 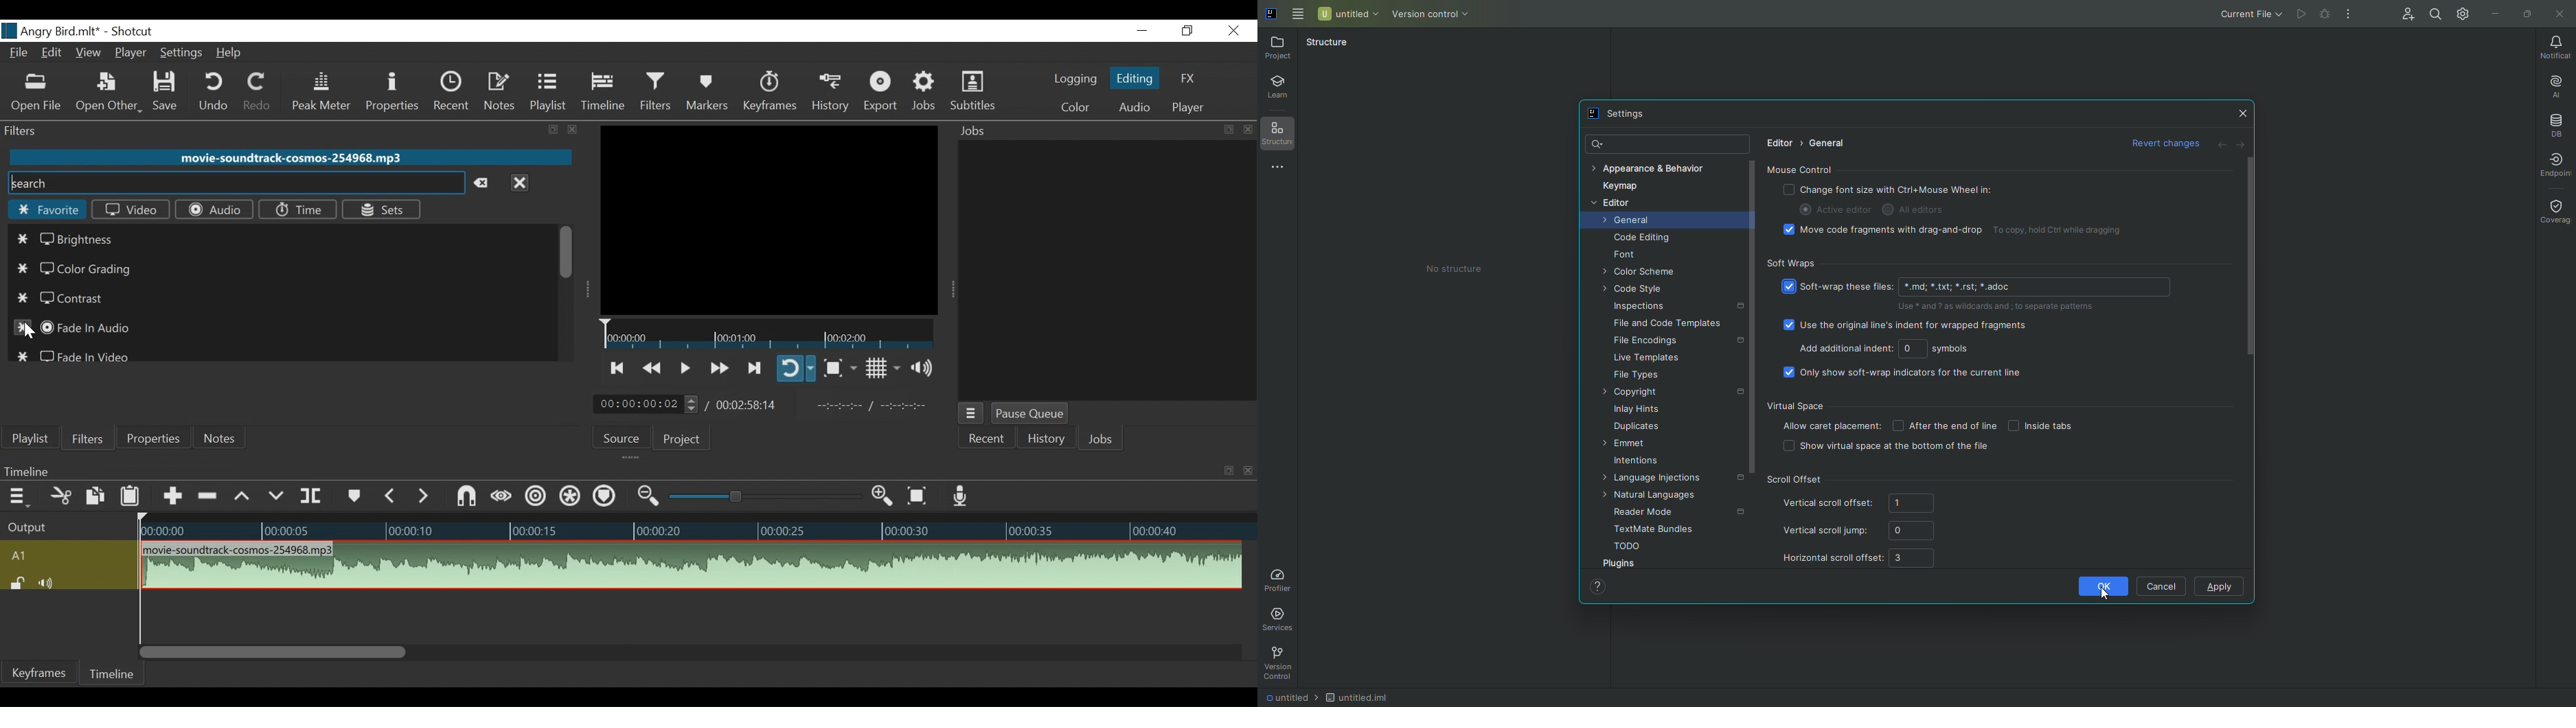 What do you see at coordinates (707, 91) in the screenshot?
I see `Markers` at bounding box center [707, 91].